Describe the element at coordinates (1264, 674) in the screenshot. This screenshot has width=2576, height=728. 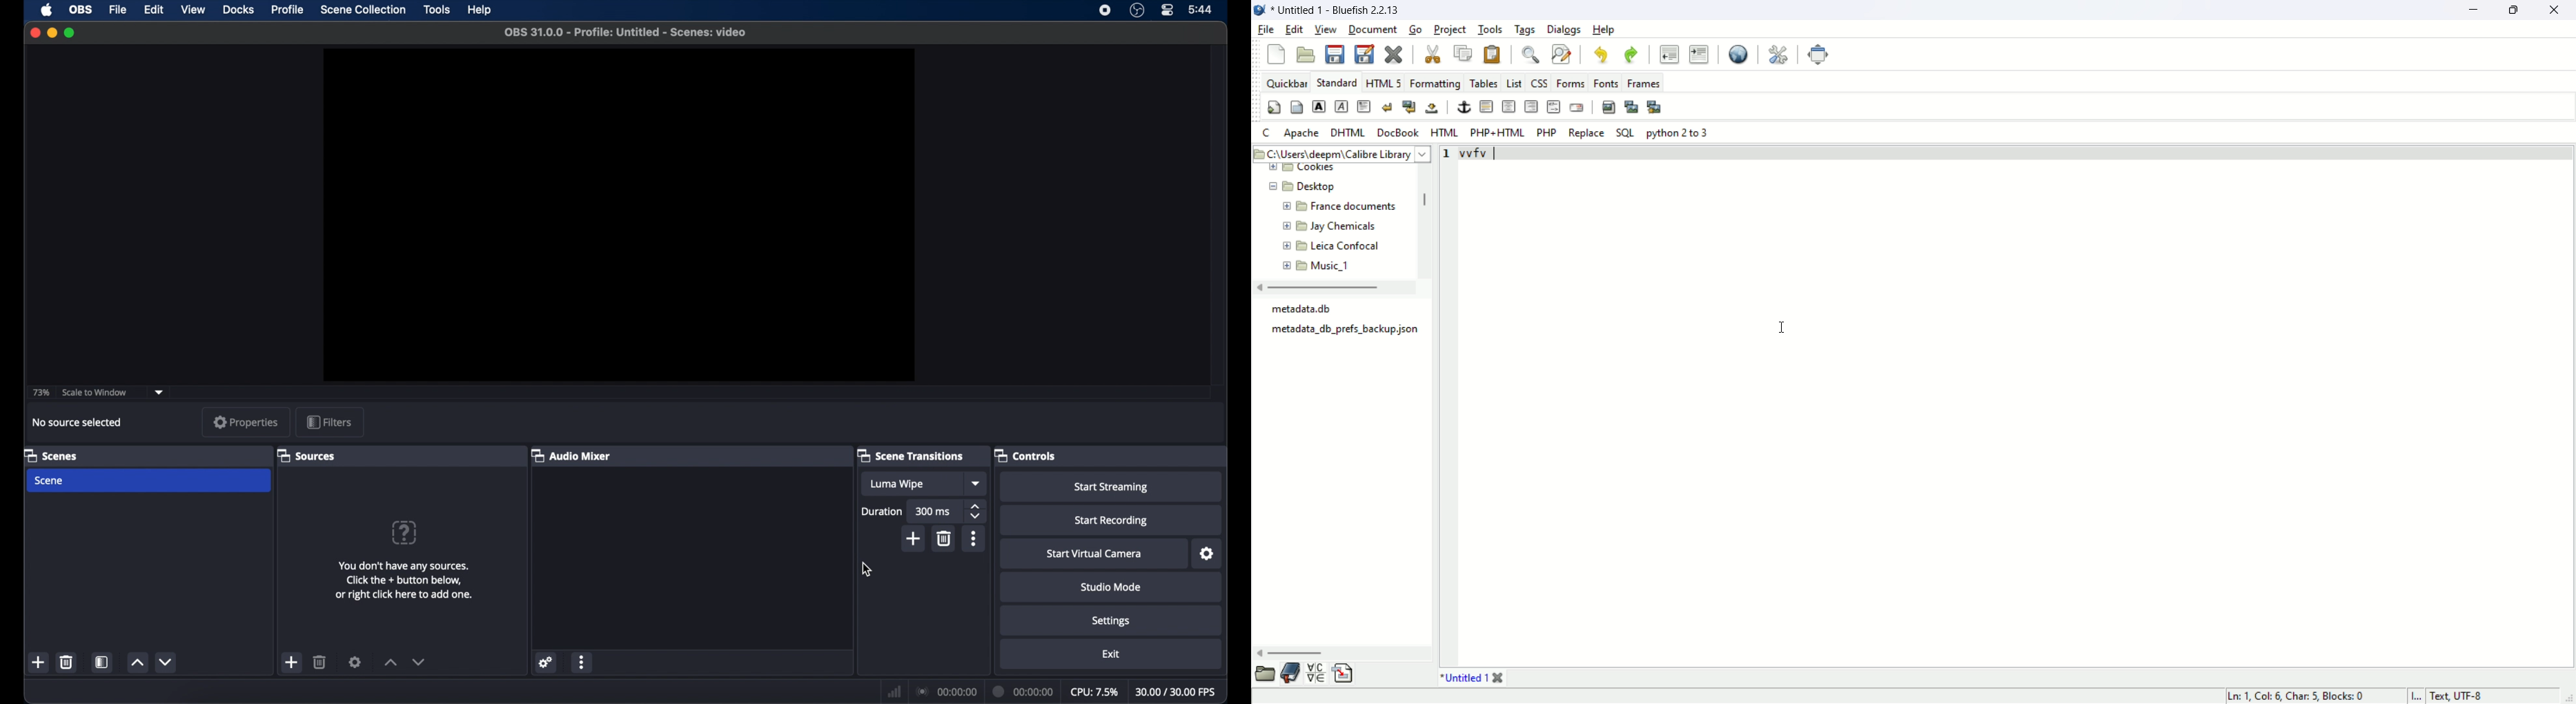
I see `file browser` at that location.